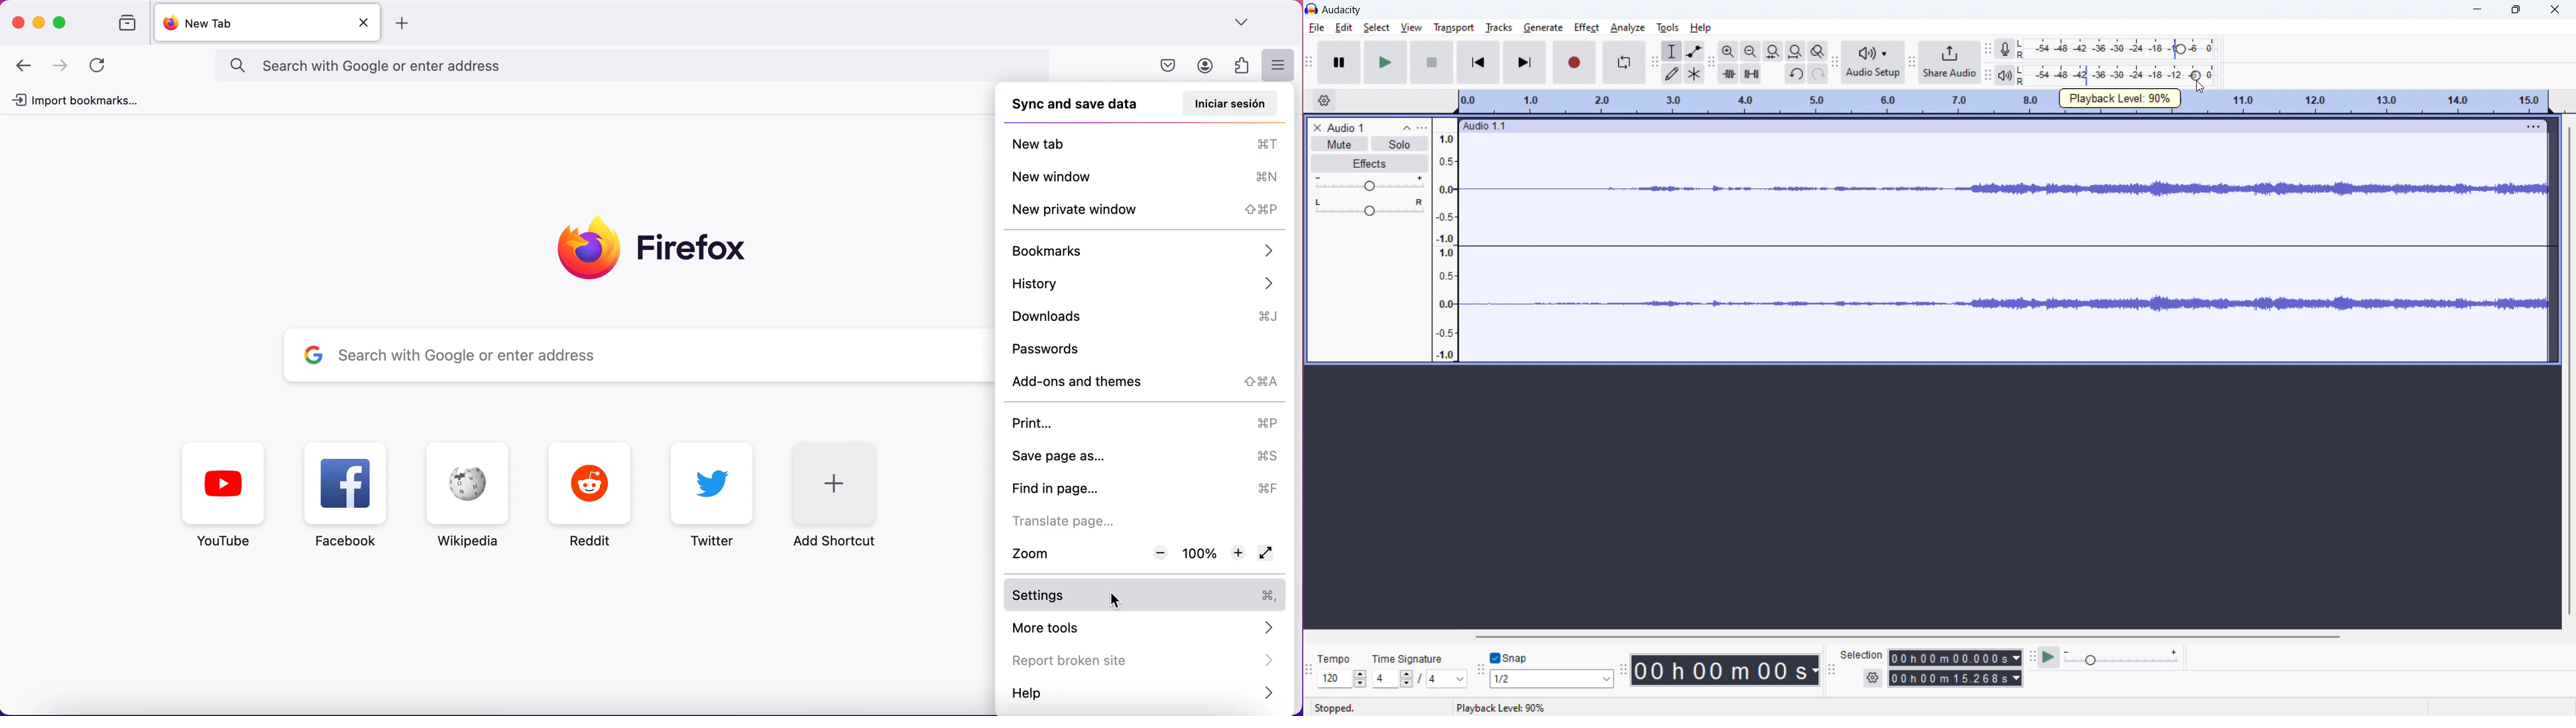  I want to click on trim audio outside selection, so click(1728, 74).